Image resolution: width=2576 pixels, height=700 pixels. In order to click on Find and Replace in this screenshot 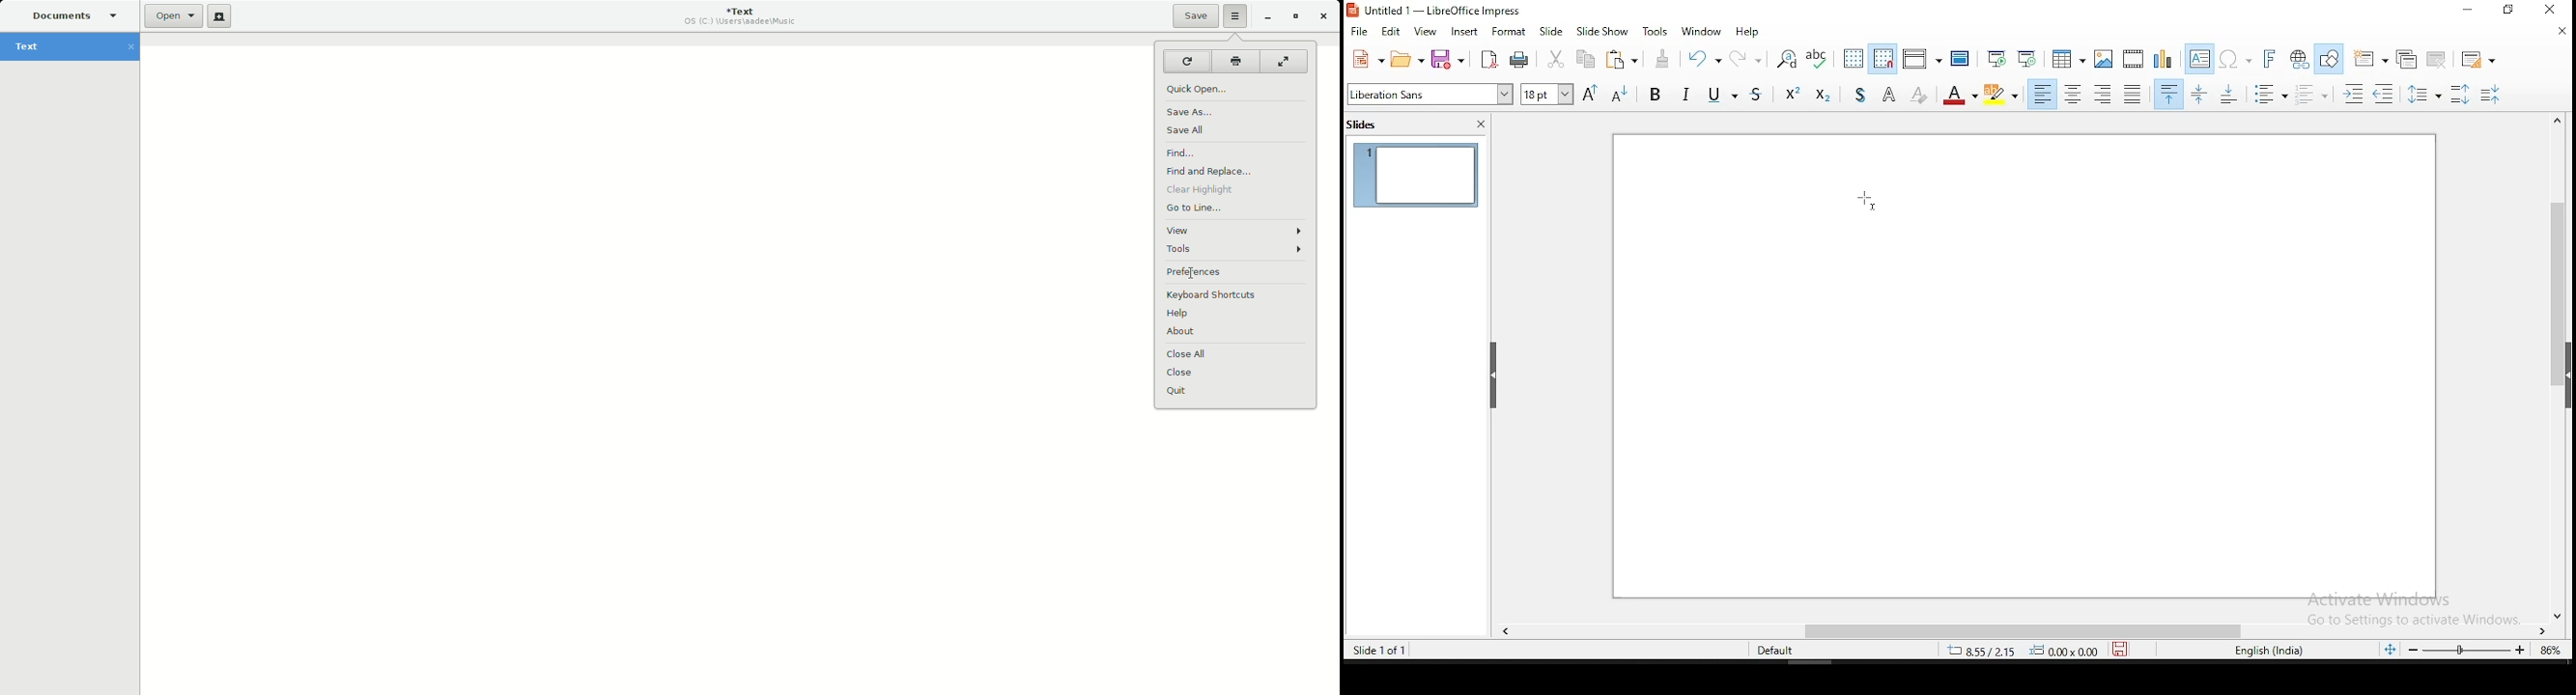, I will do `click(1209, 171)`.